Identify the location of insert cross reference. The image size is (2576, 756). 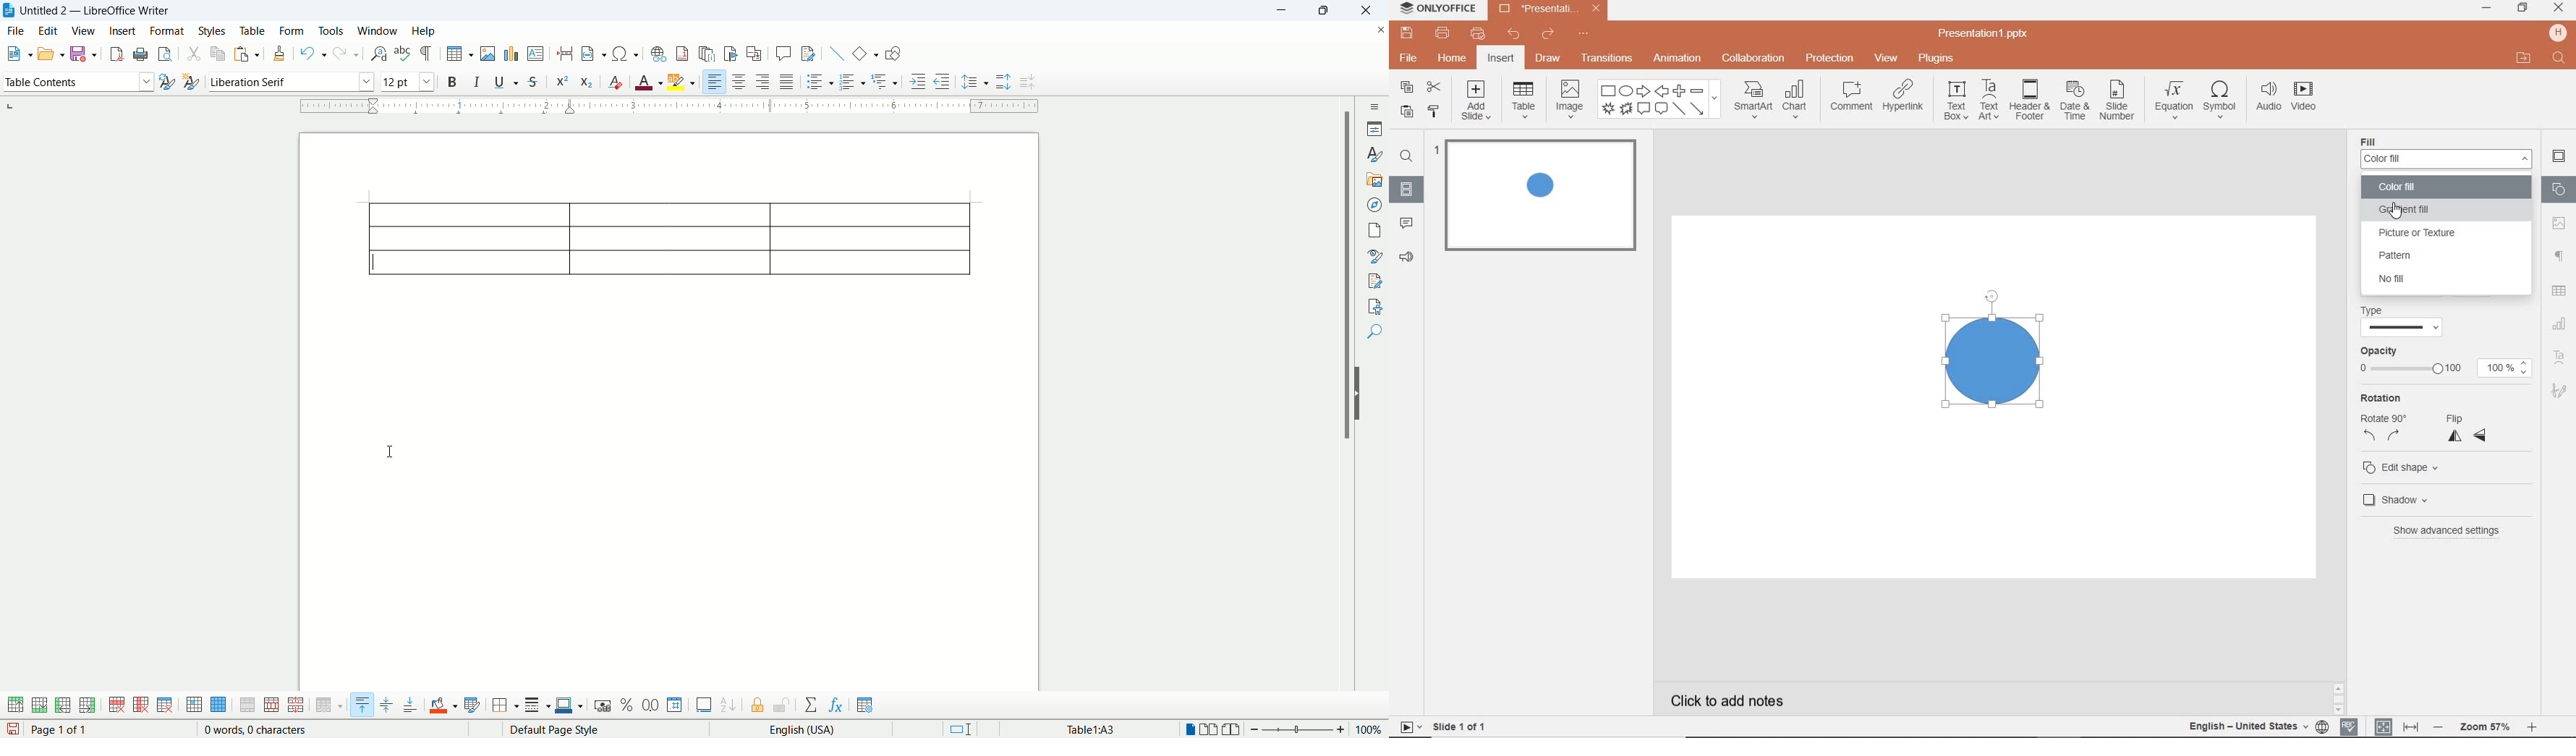
(753, 54).